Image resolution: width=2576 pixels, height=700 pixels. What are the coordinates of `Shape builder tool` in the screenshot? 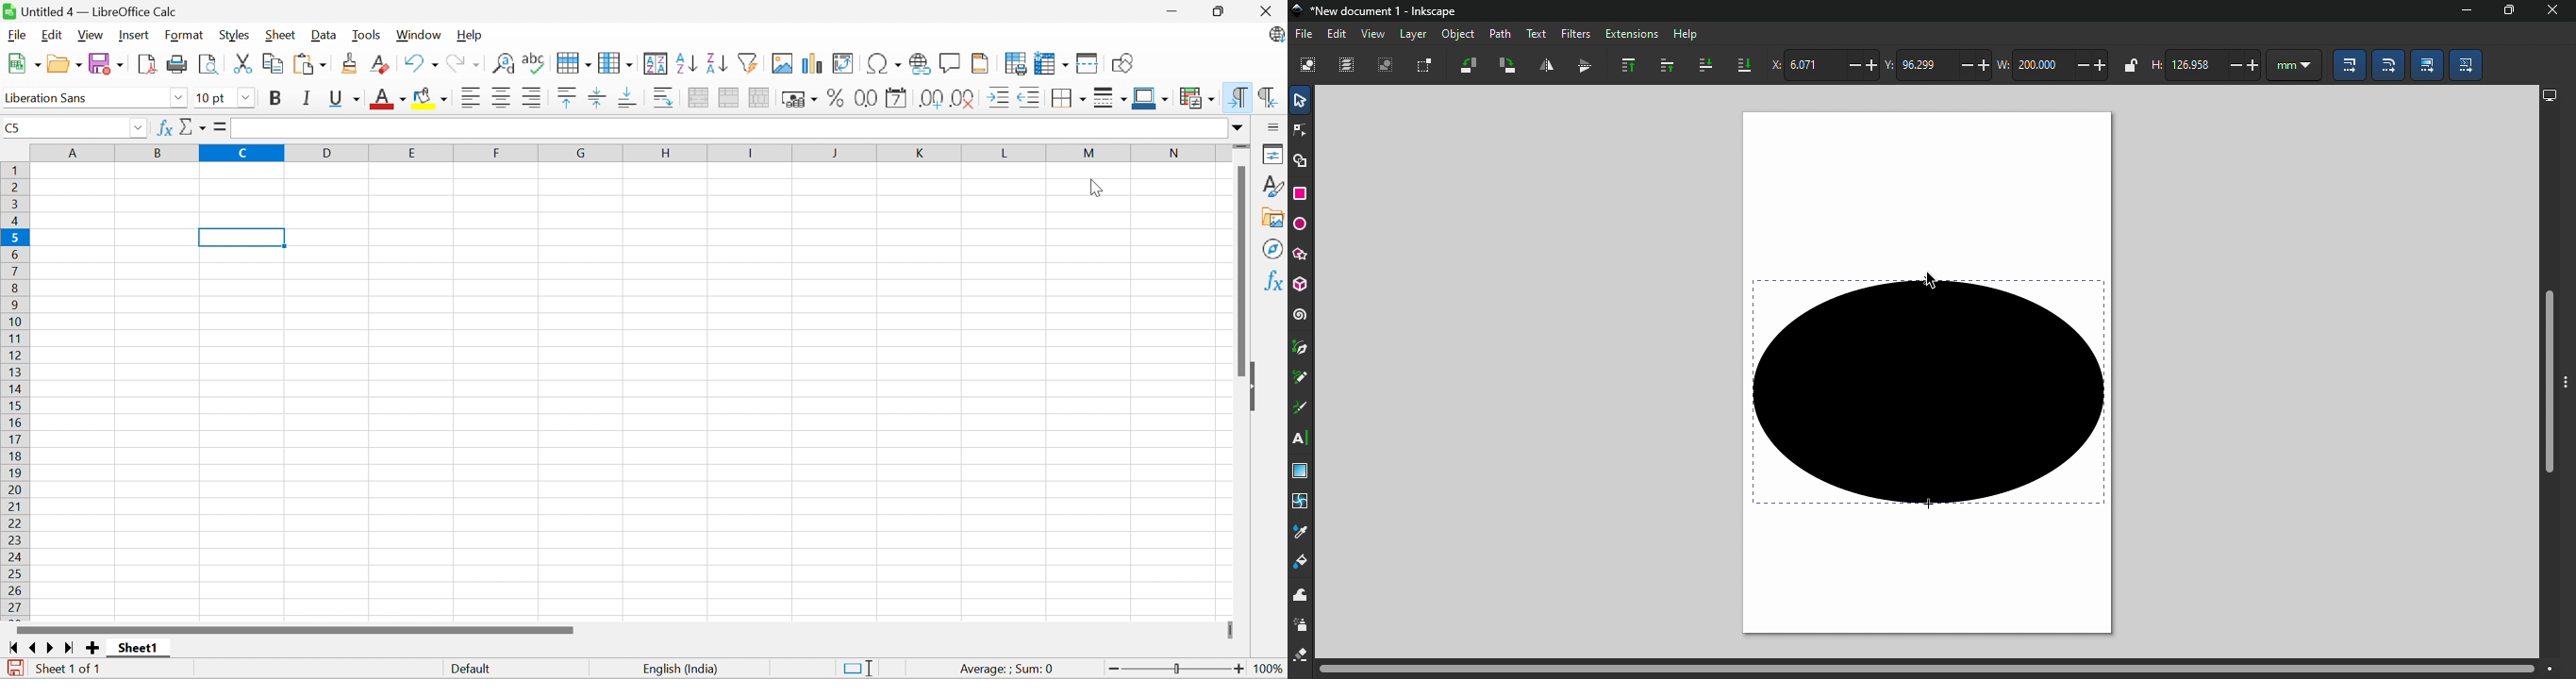 It's located at (1301, 161).